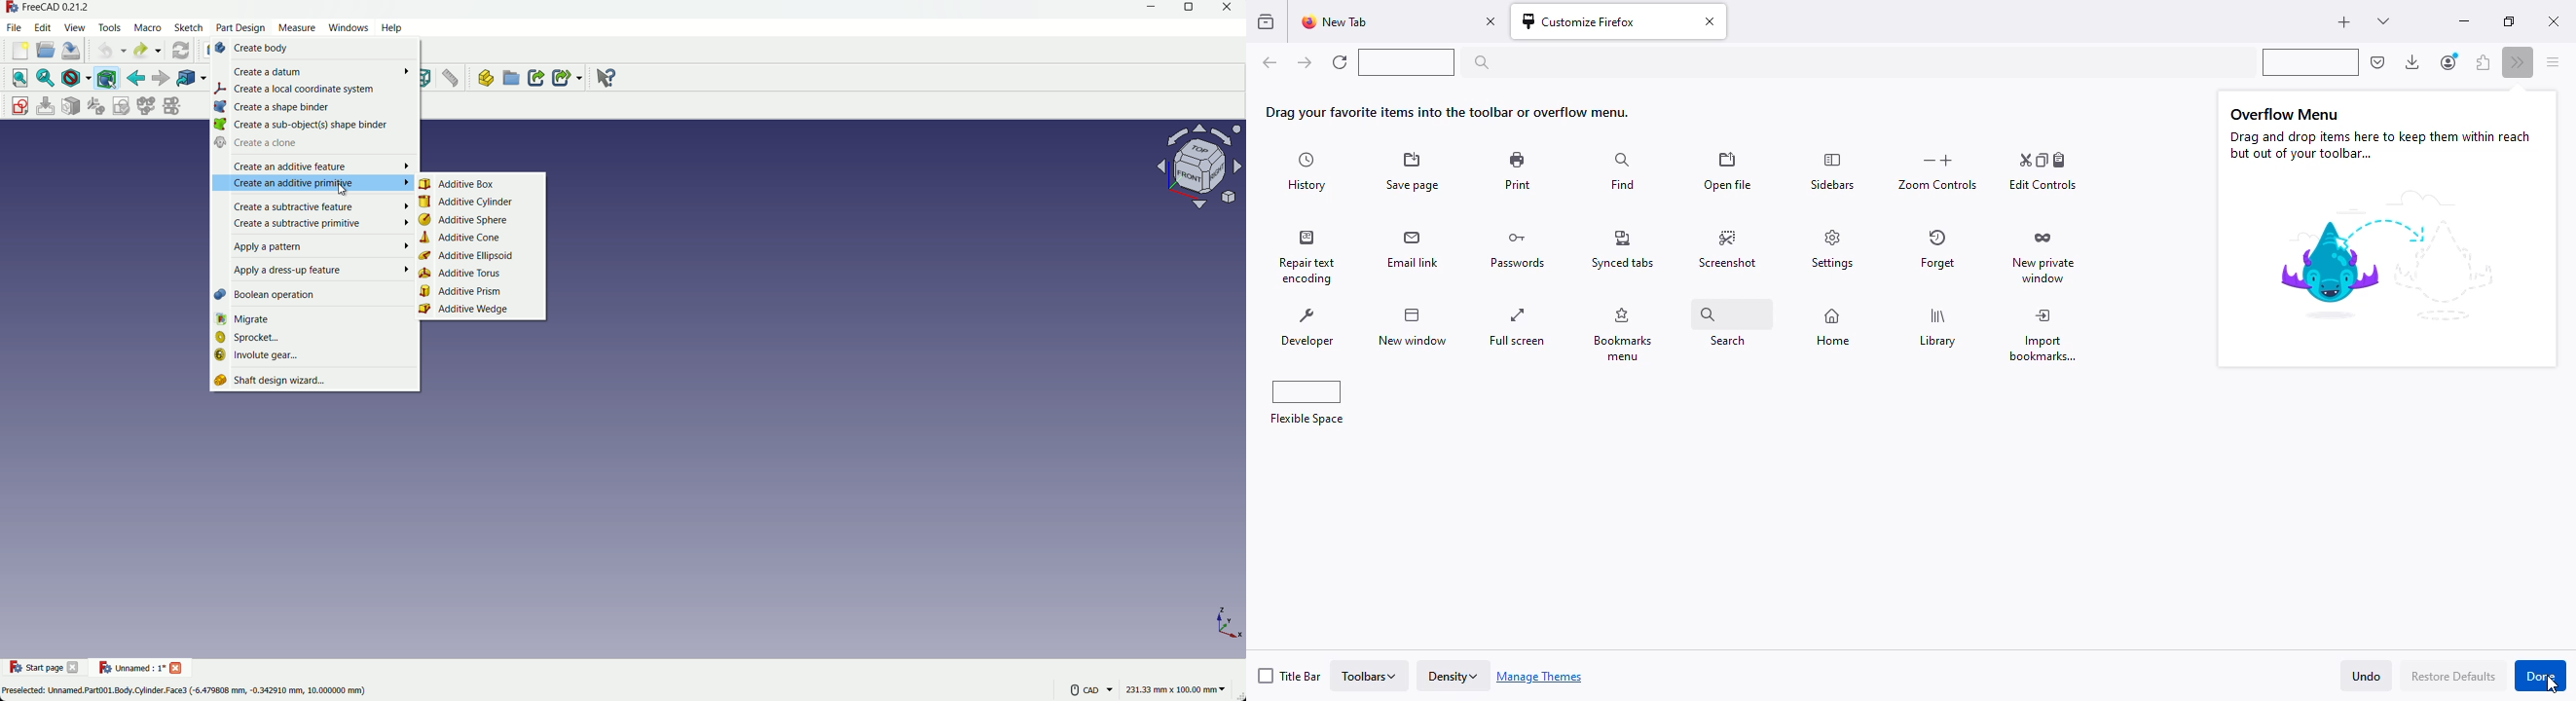  I want to click on create link, so click(535, 78).